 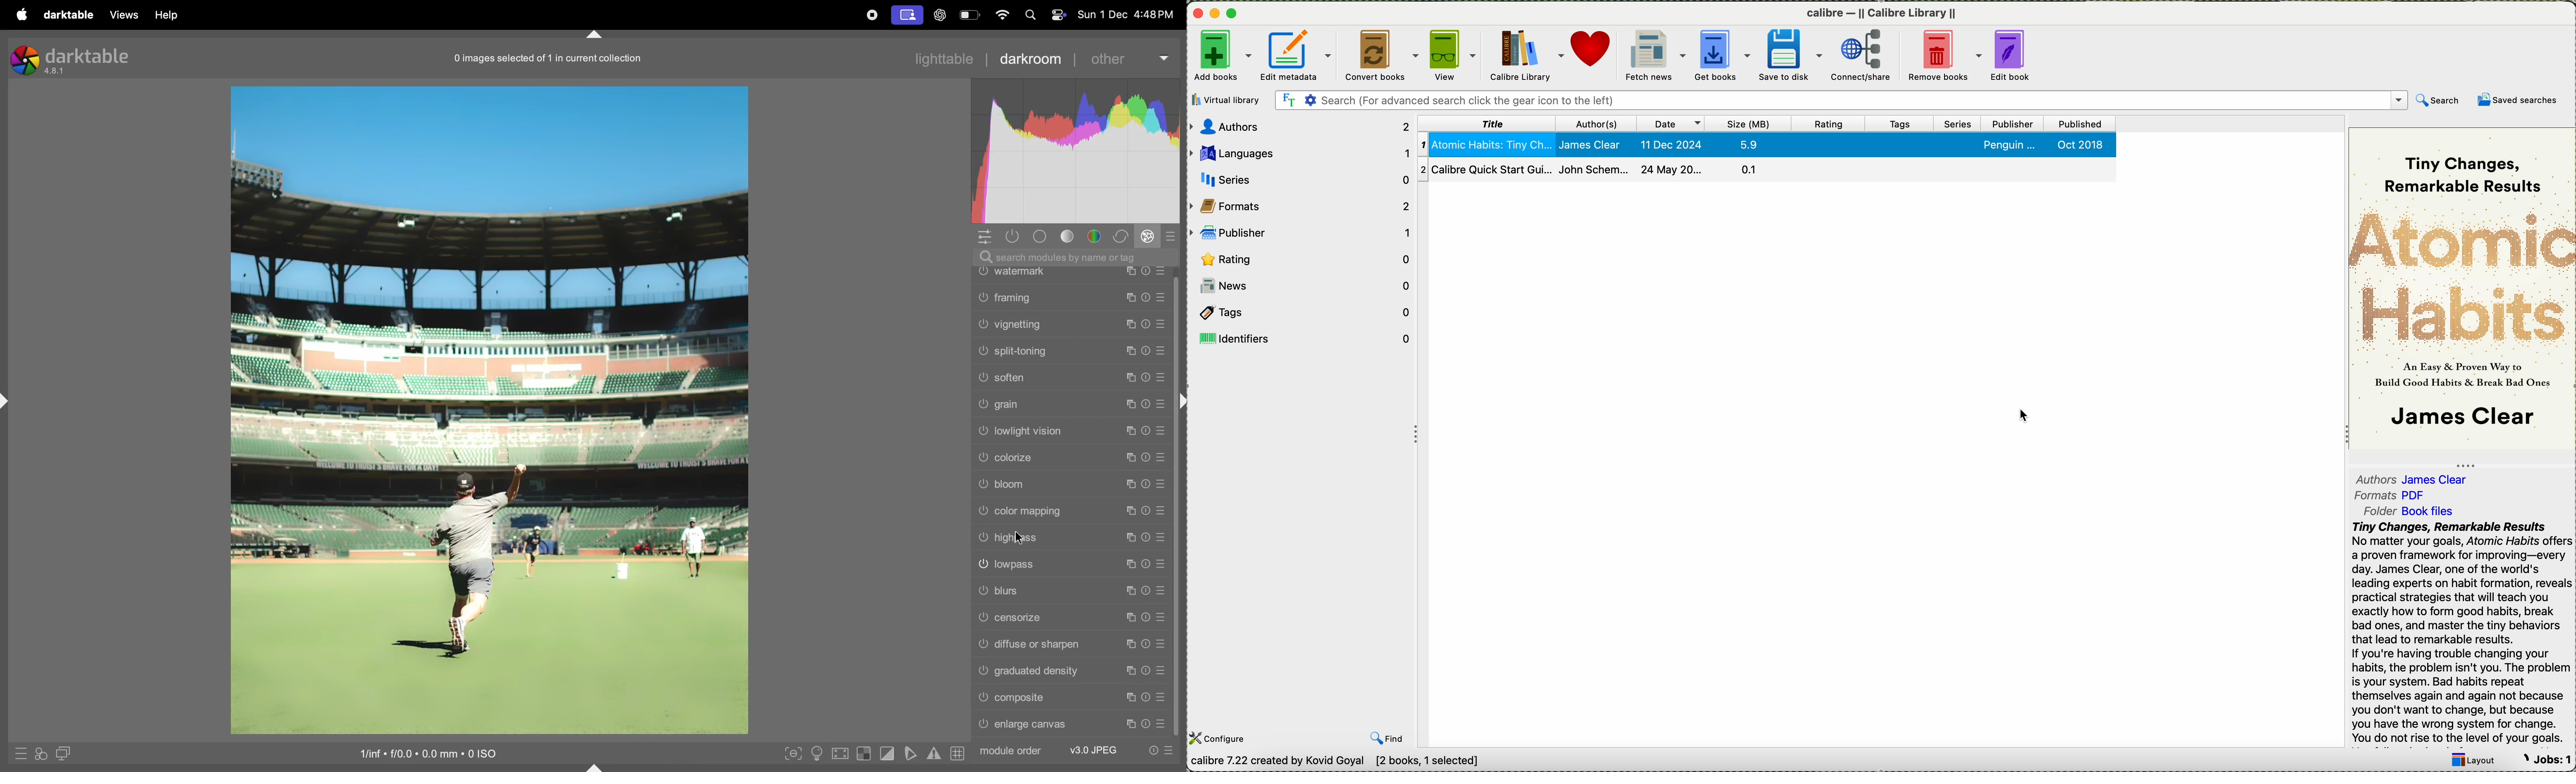 What do you see at coordinates (2462, 633) in the screenshot?
I see `summary` at bounding box center [2462, 633].